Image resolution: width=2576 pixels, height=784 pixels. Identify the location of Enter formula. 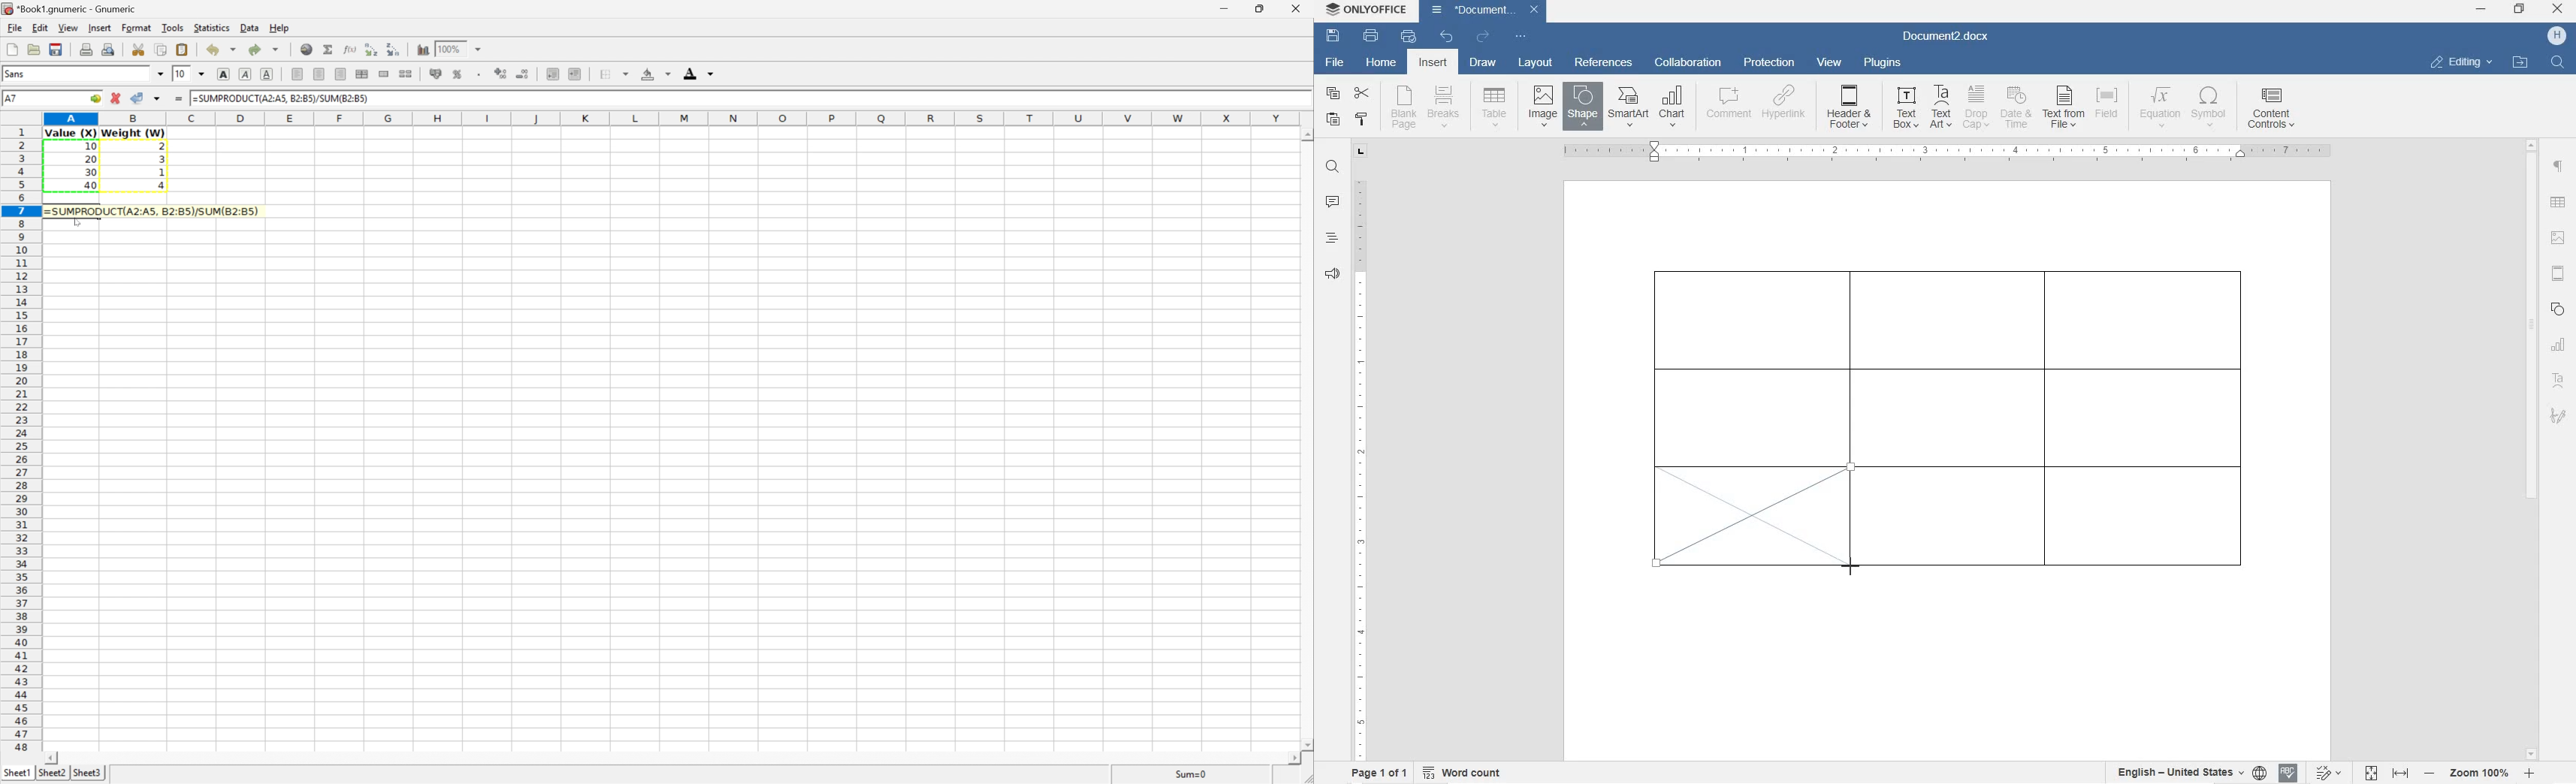
(177, 99).